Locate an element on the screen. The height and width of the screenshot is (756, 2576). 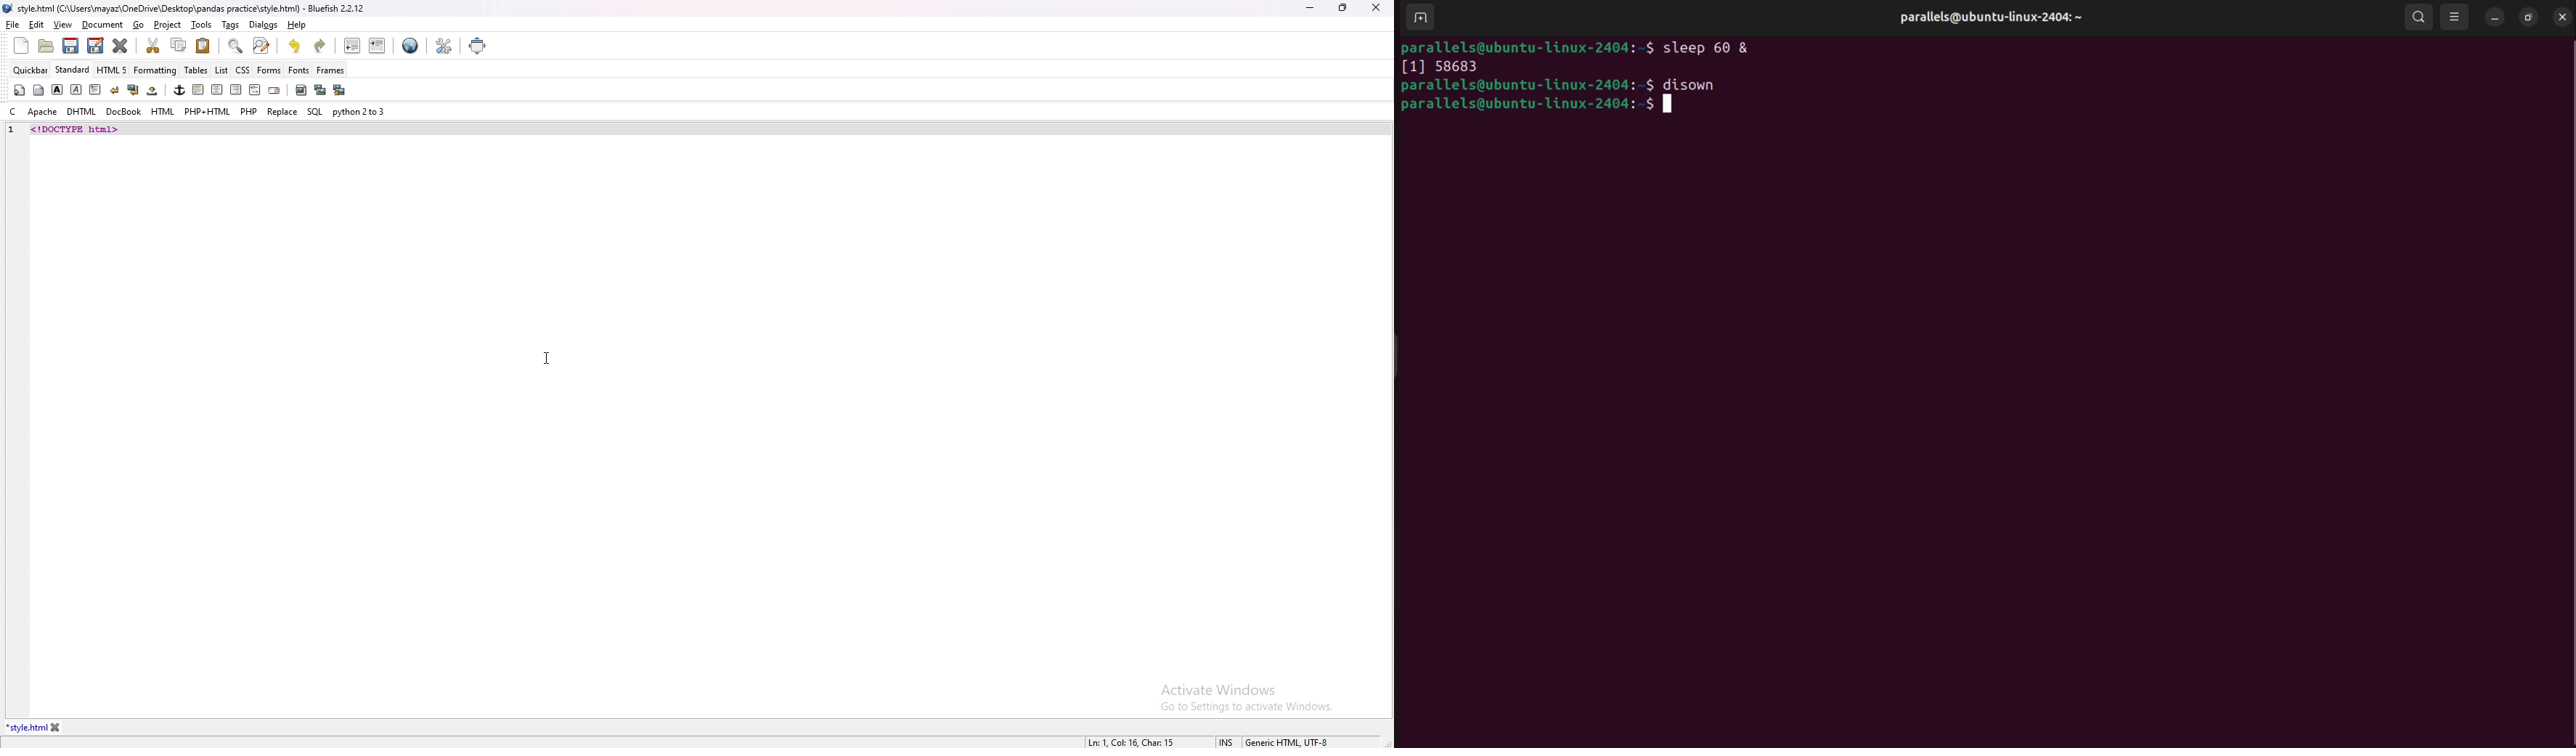
html 5 is located at coordinates (113, 70).